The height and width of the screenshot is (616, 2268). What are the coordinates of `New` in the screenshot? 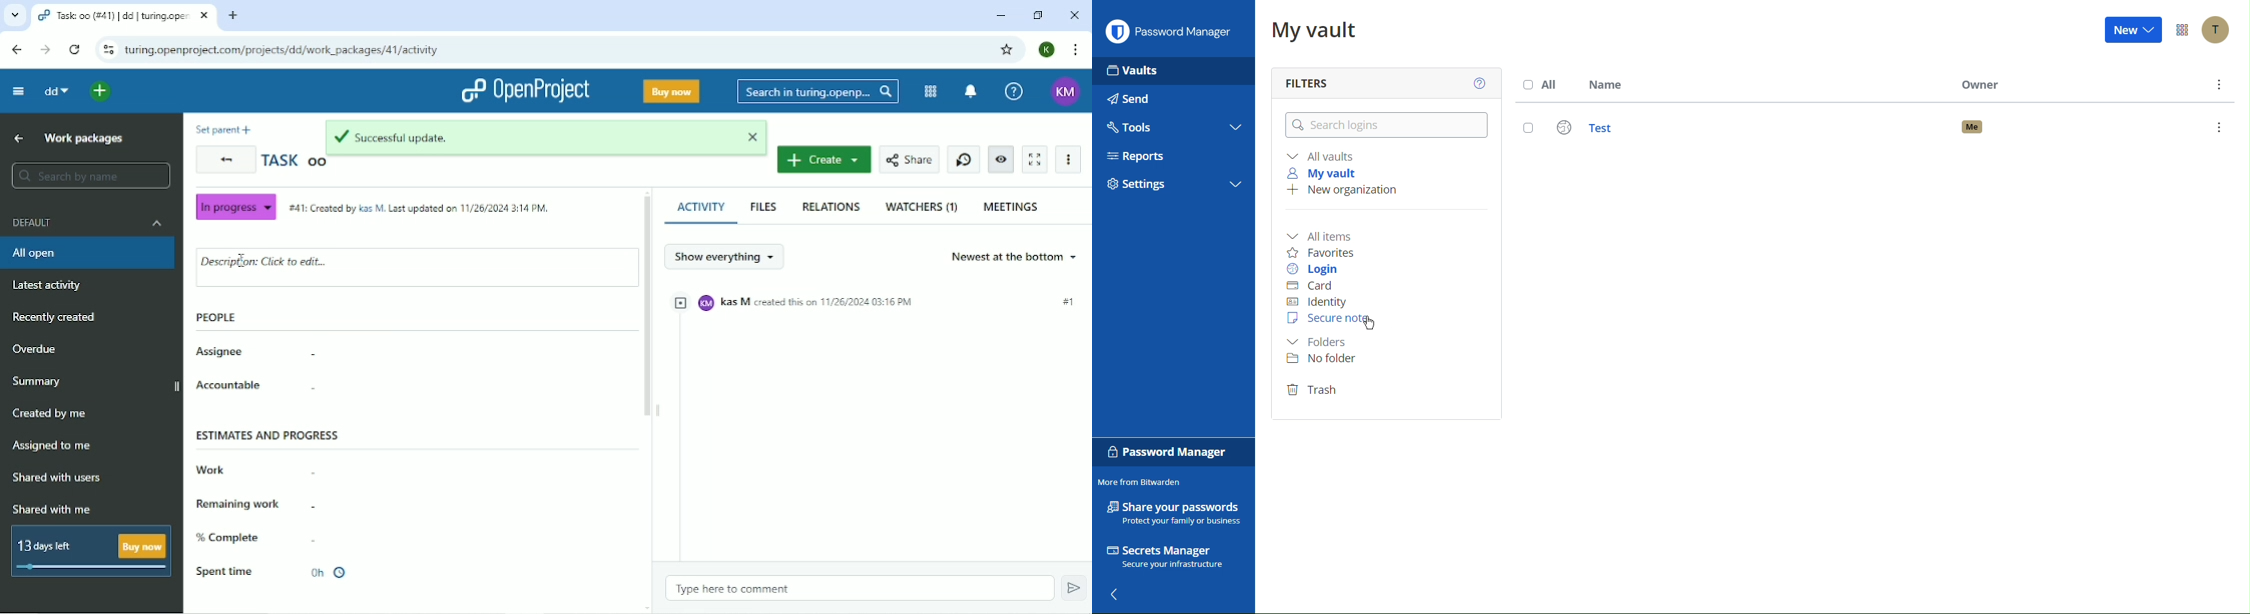 It's located at (2132, 32).